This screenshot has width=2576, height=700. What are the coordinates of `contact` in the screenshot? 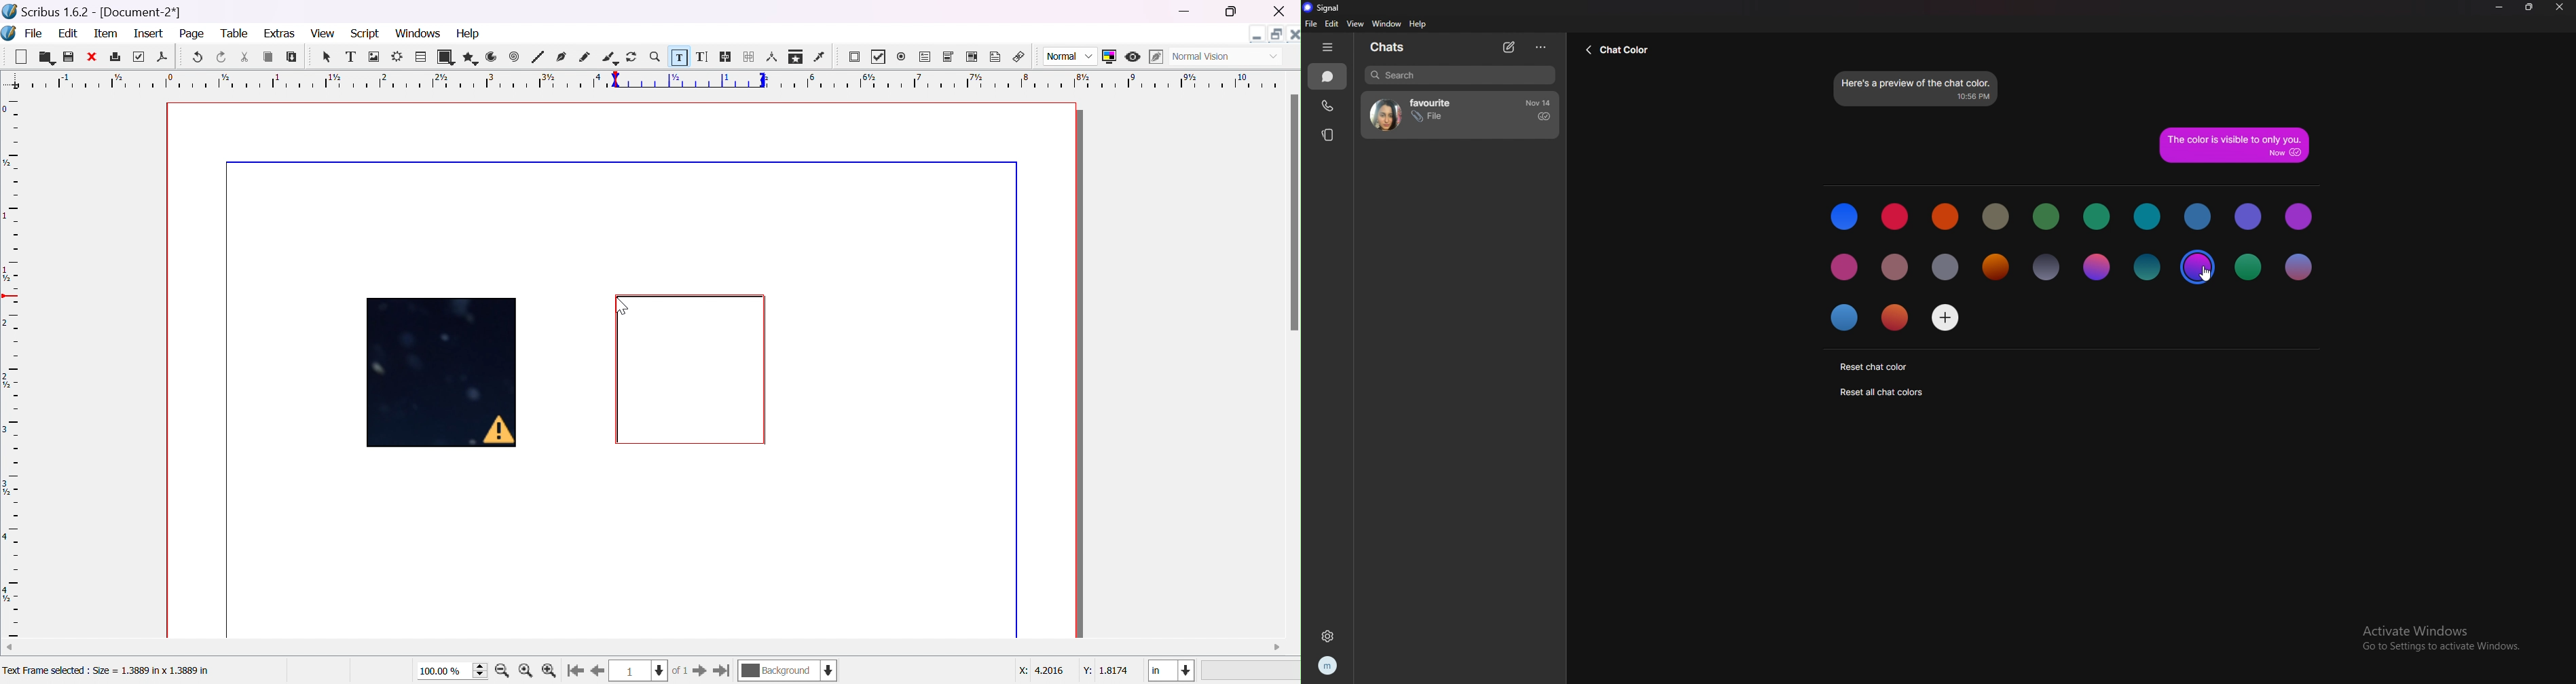 It's located at (1440, 114).